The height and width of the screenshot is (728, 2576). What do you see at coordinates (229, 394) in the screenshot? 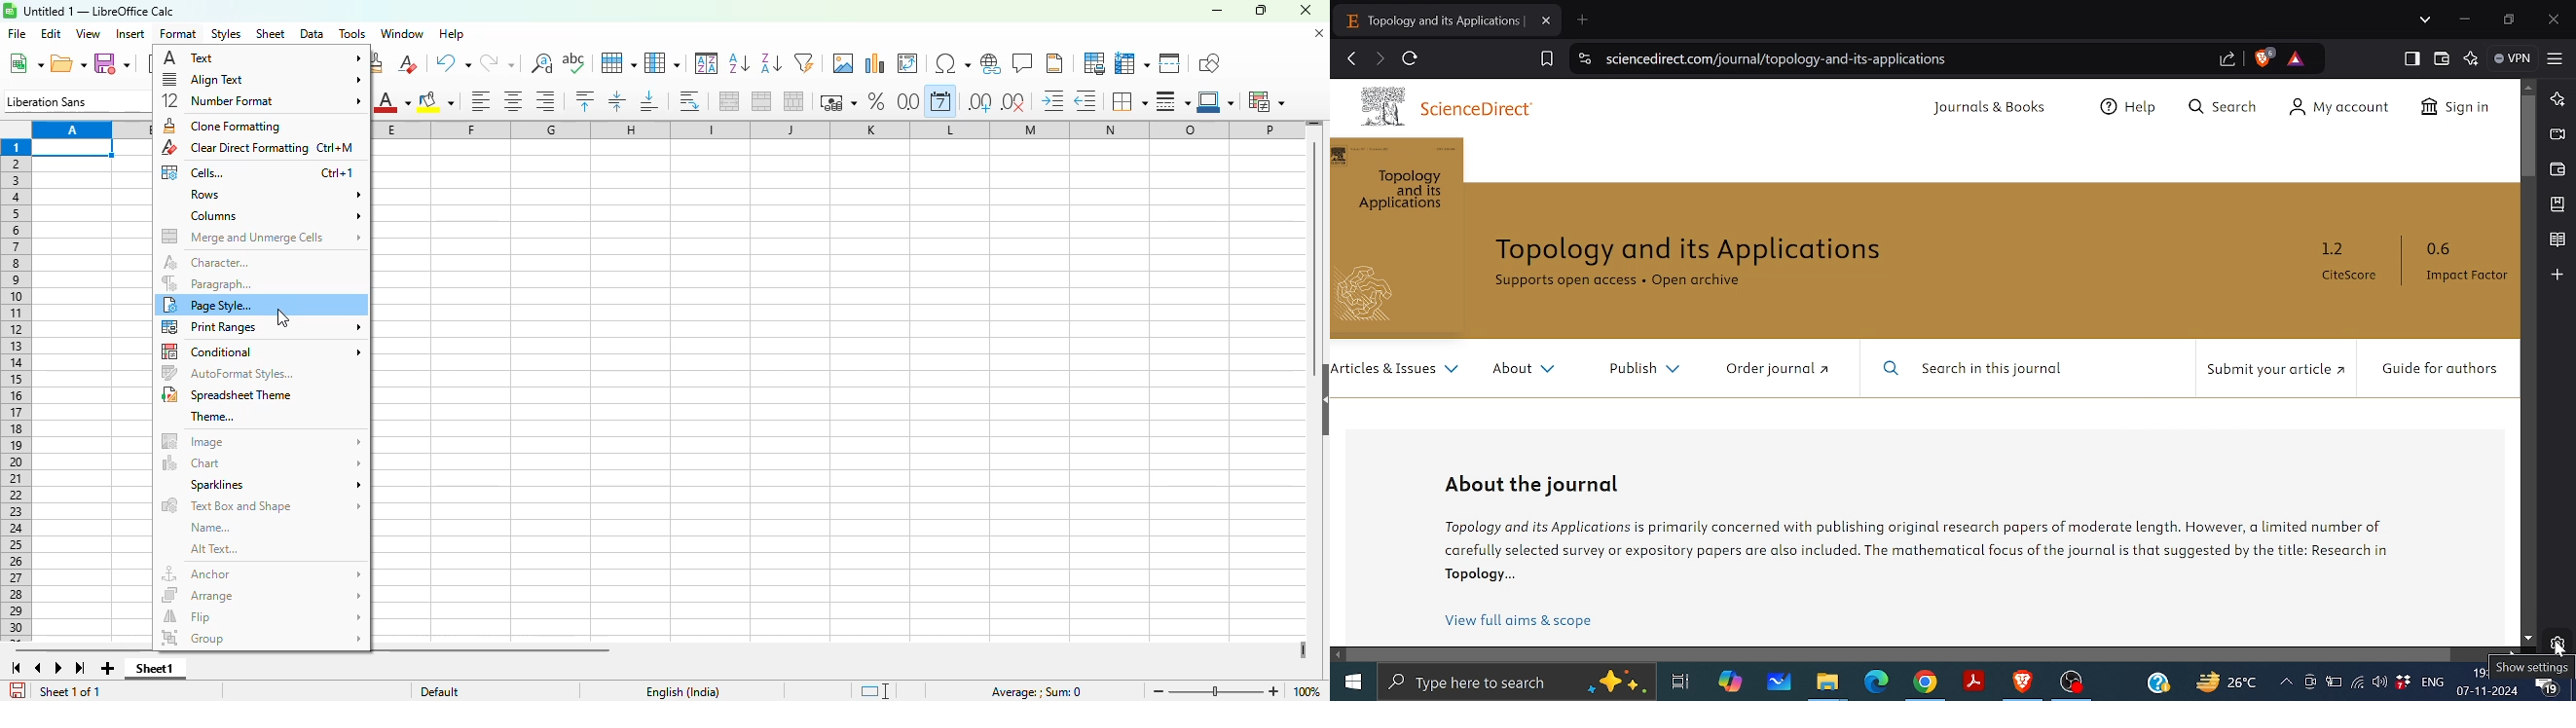
I see `spreadsheet theme` at bounding box center [229, 394].